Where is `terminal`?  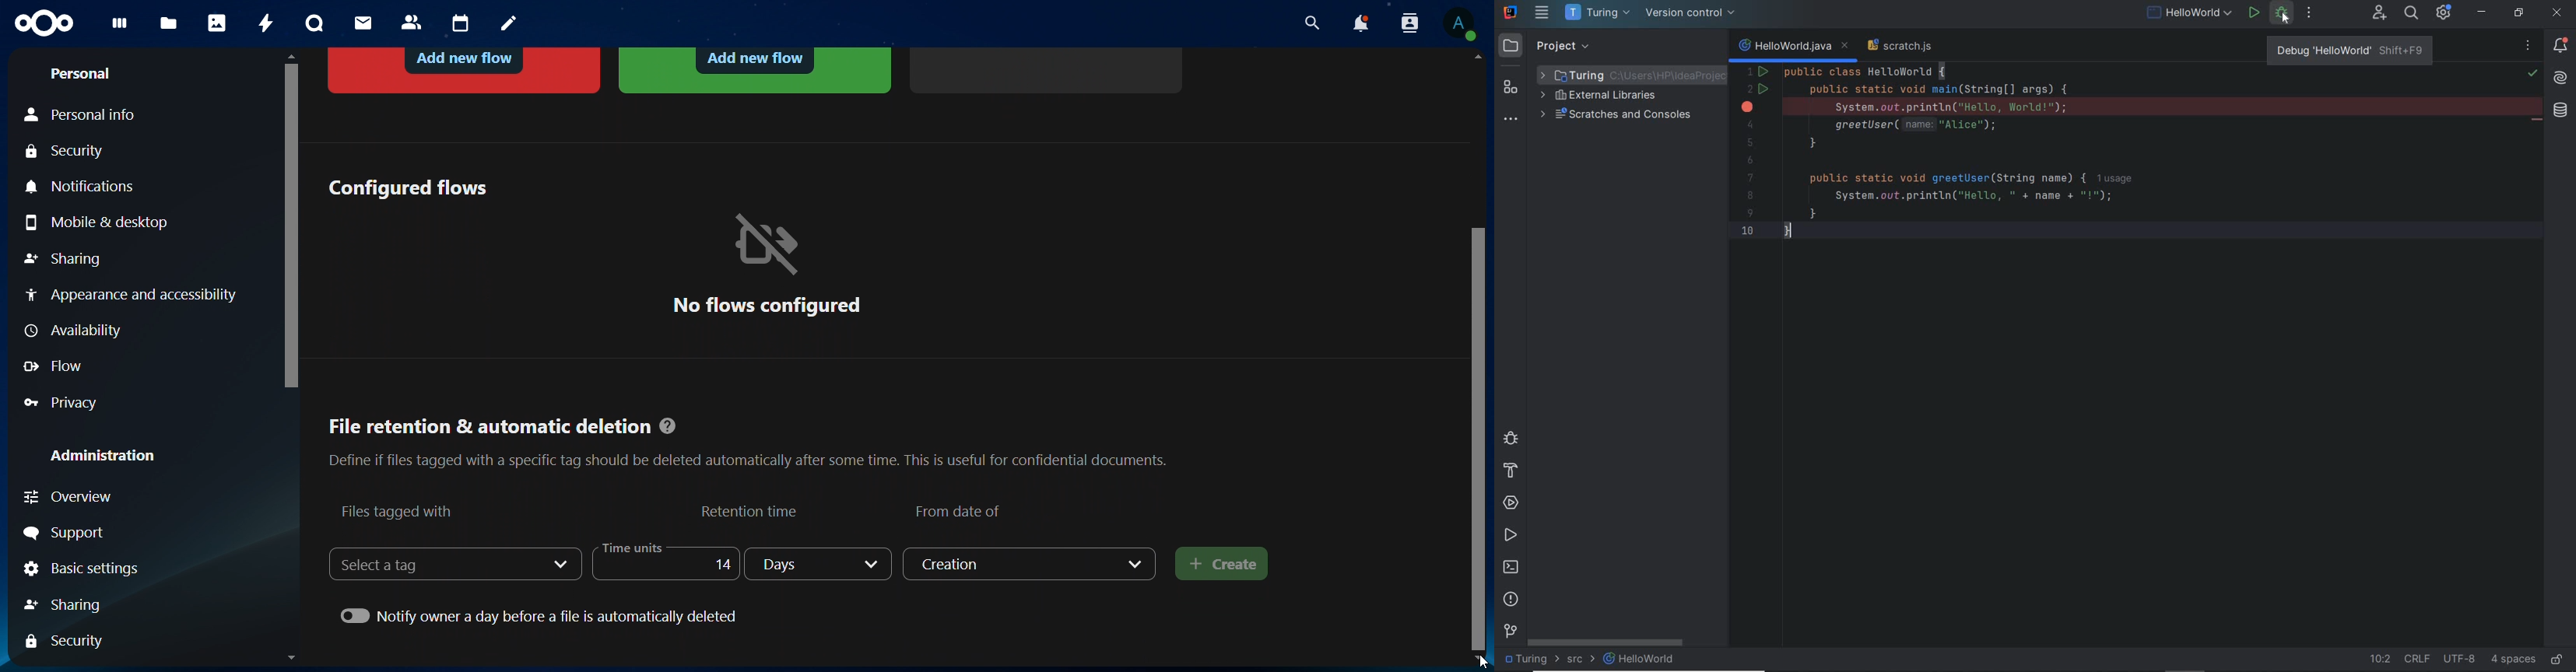
terminal is located at coordinates (1513, 568).